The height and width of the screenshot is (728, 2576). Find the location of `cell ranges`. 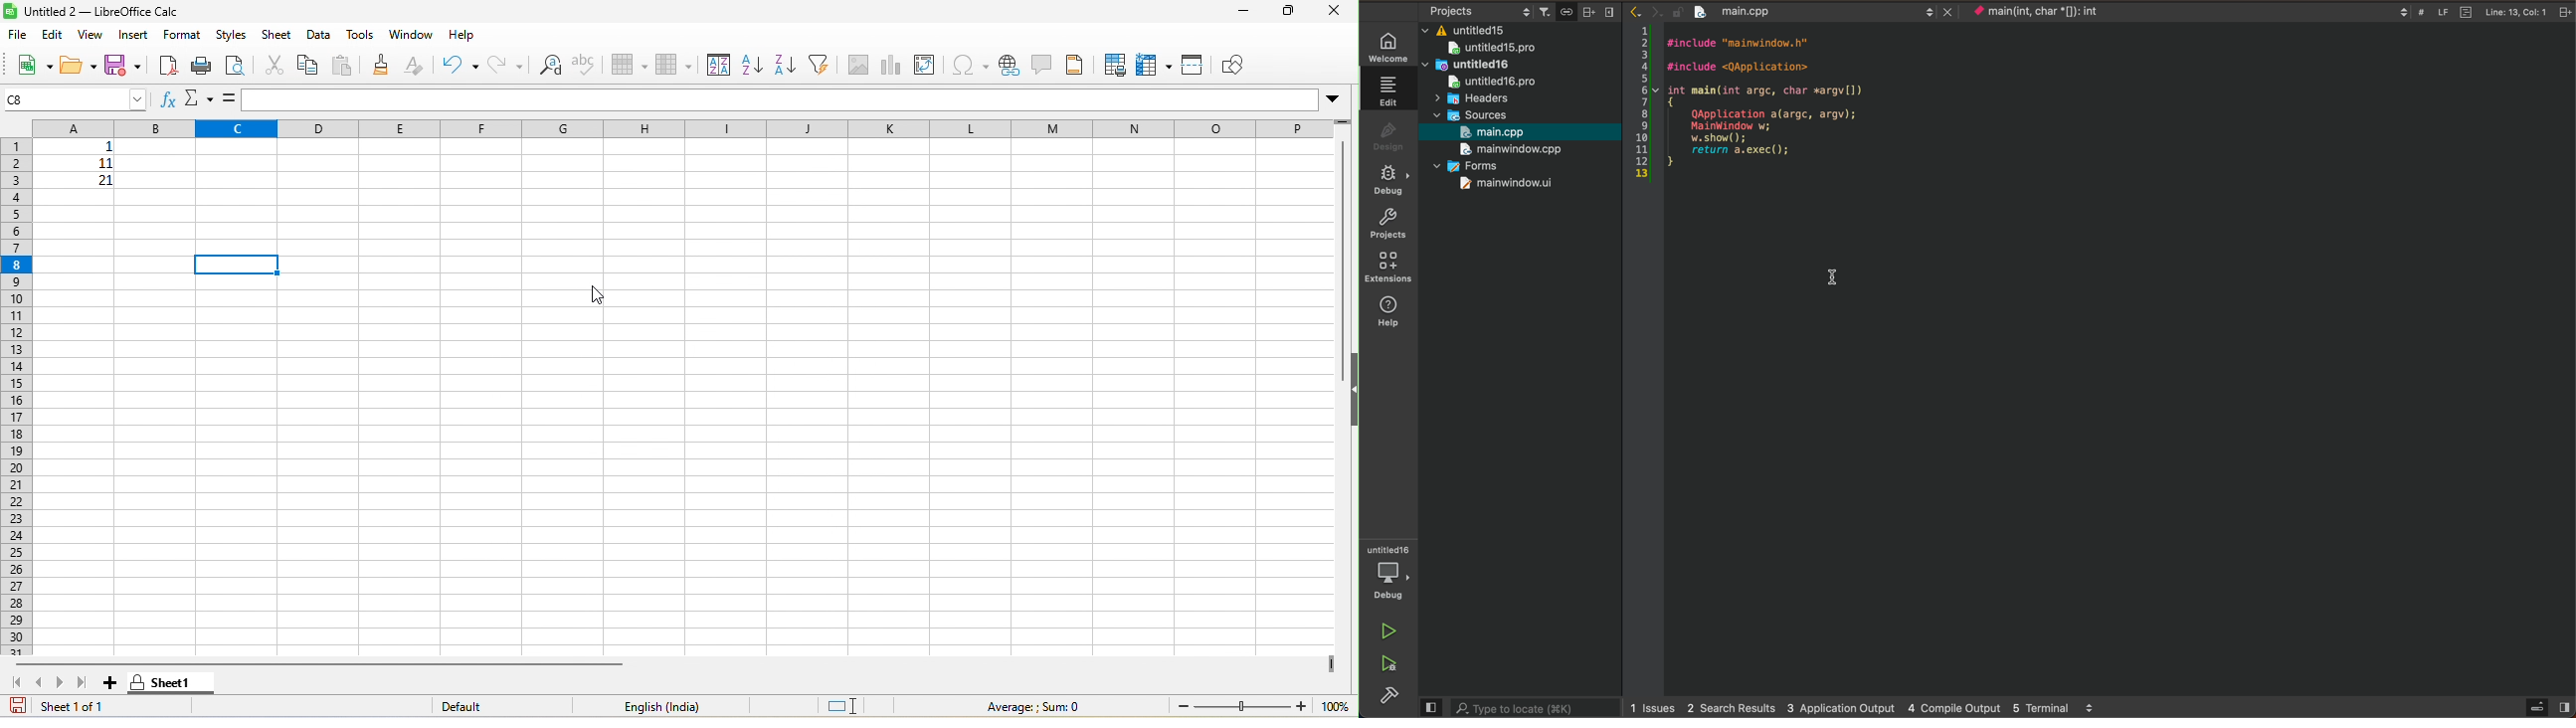

cell ranges is located at coordinates (73, 166).